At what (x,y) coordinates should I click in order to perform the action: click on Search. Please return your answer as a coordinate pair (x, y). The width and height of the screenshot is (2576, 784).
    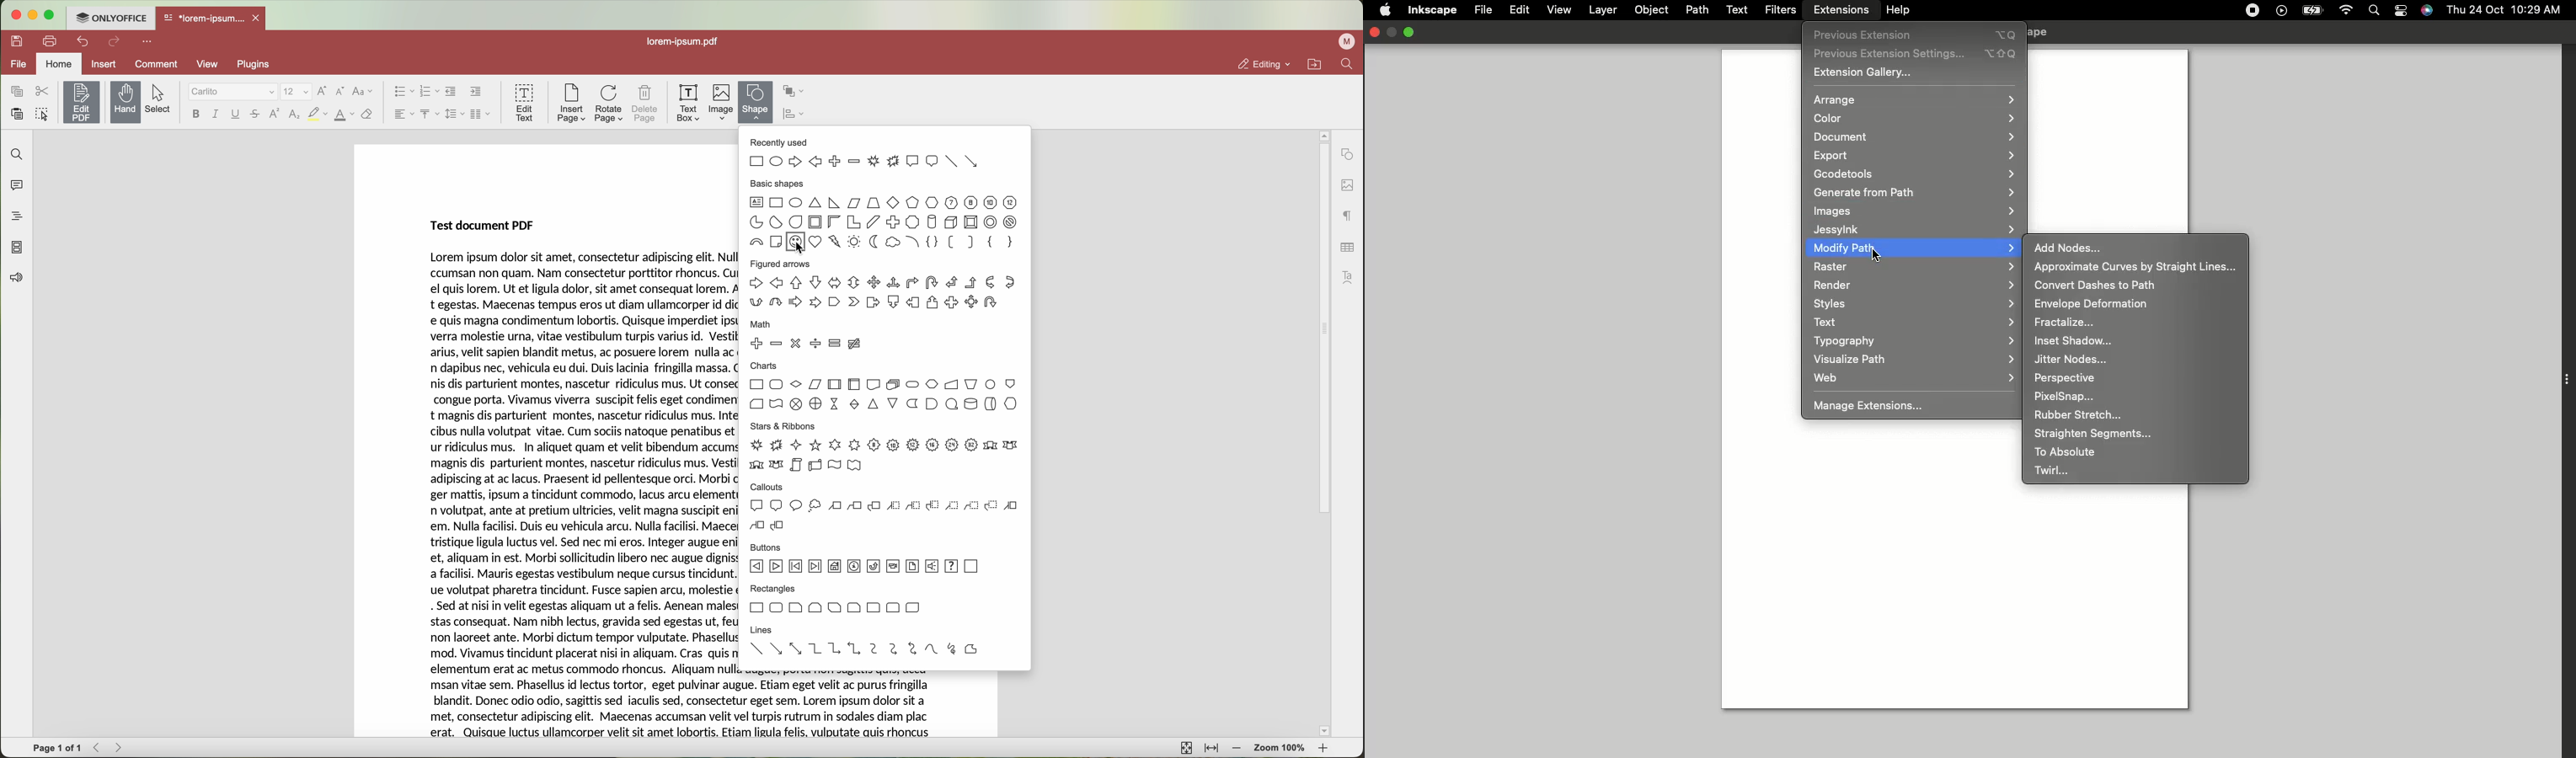
    Looking at the image, I should click on (2370, 12).